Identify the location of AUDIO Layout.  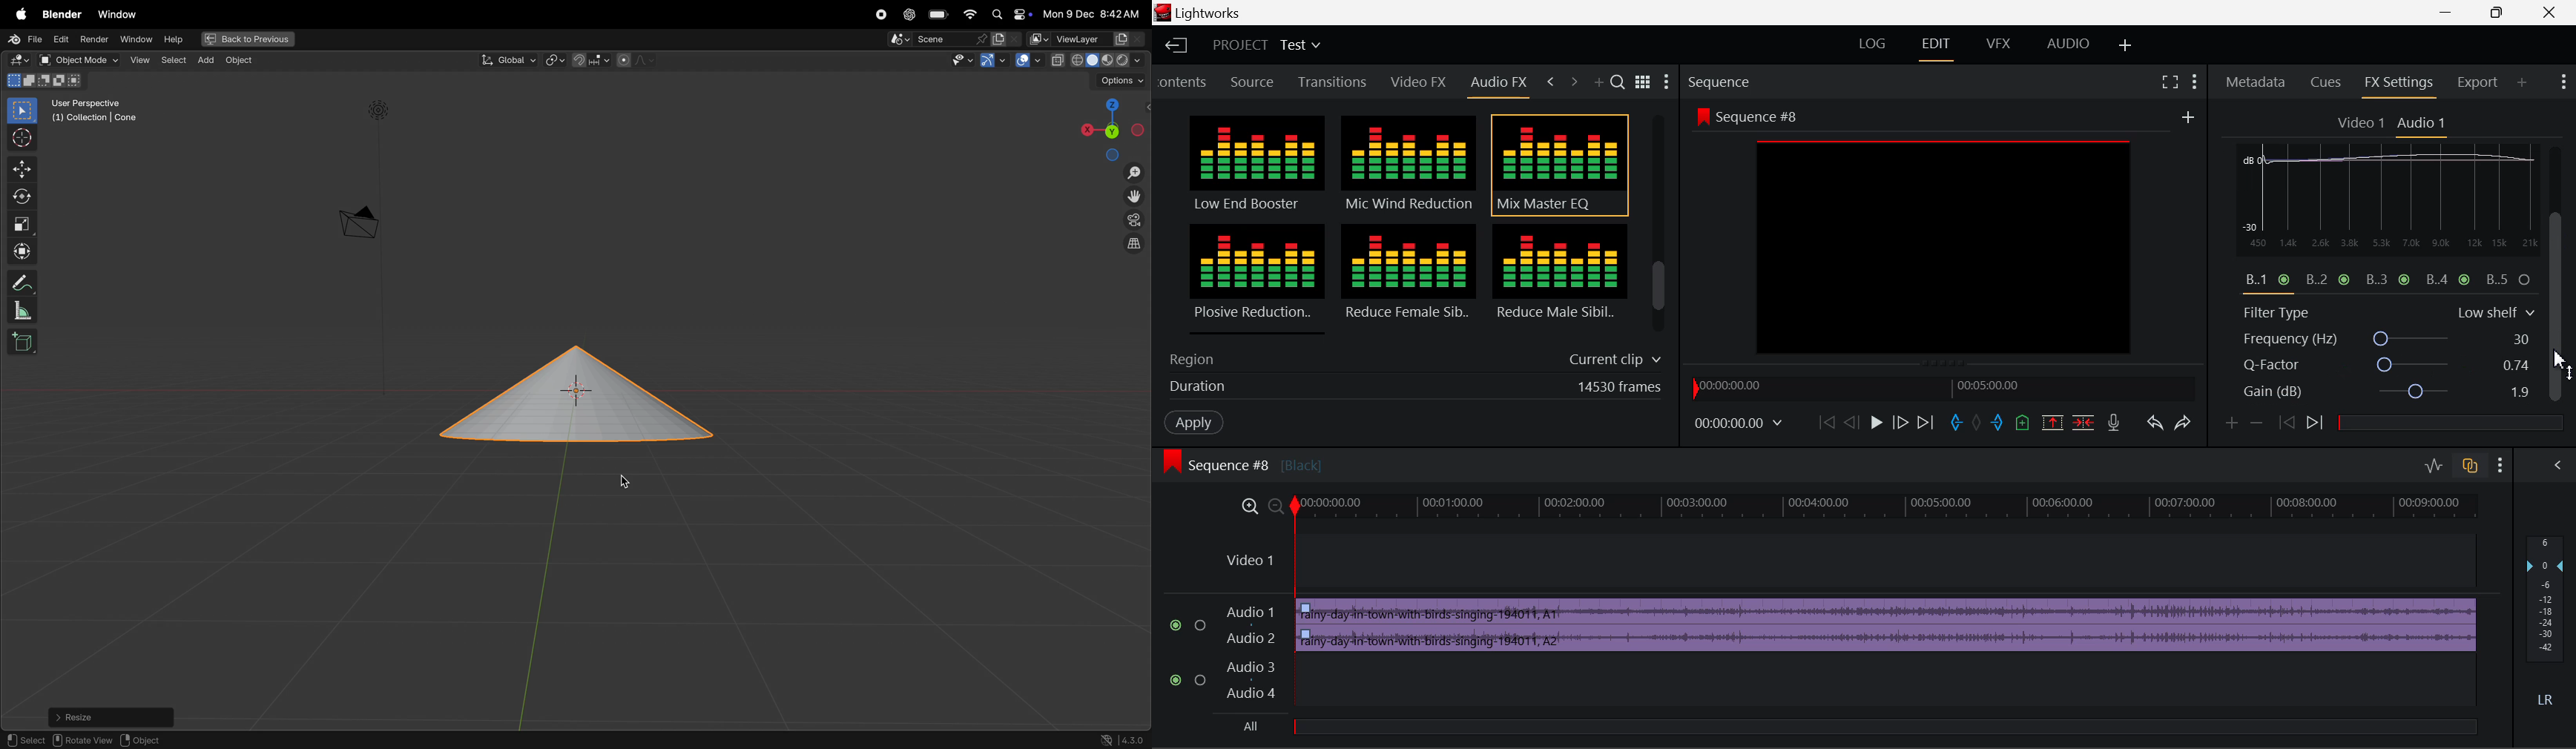
(2067, 45).